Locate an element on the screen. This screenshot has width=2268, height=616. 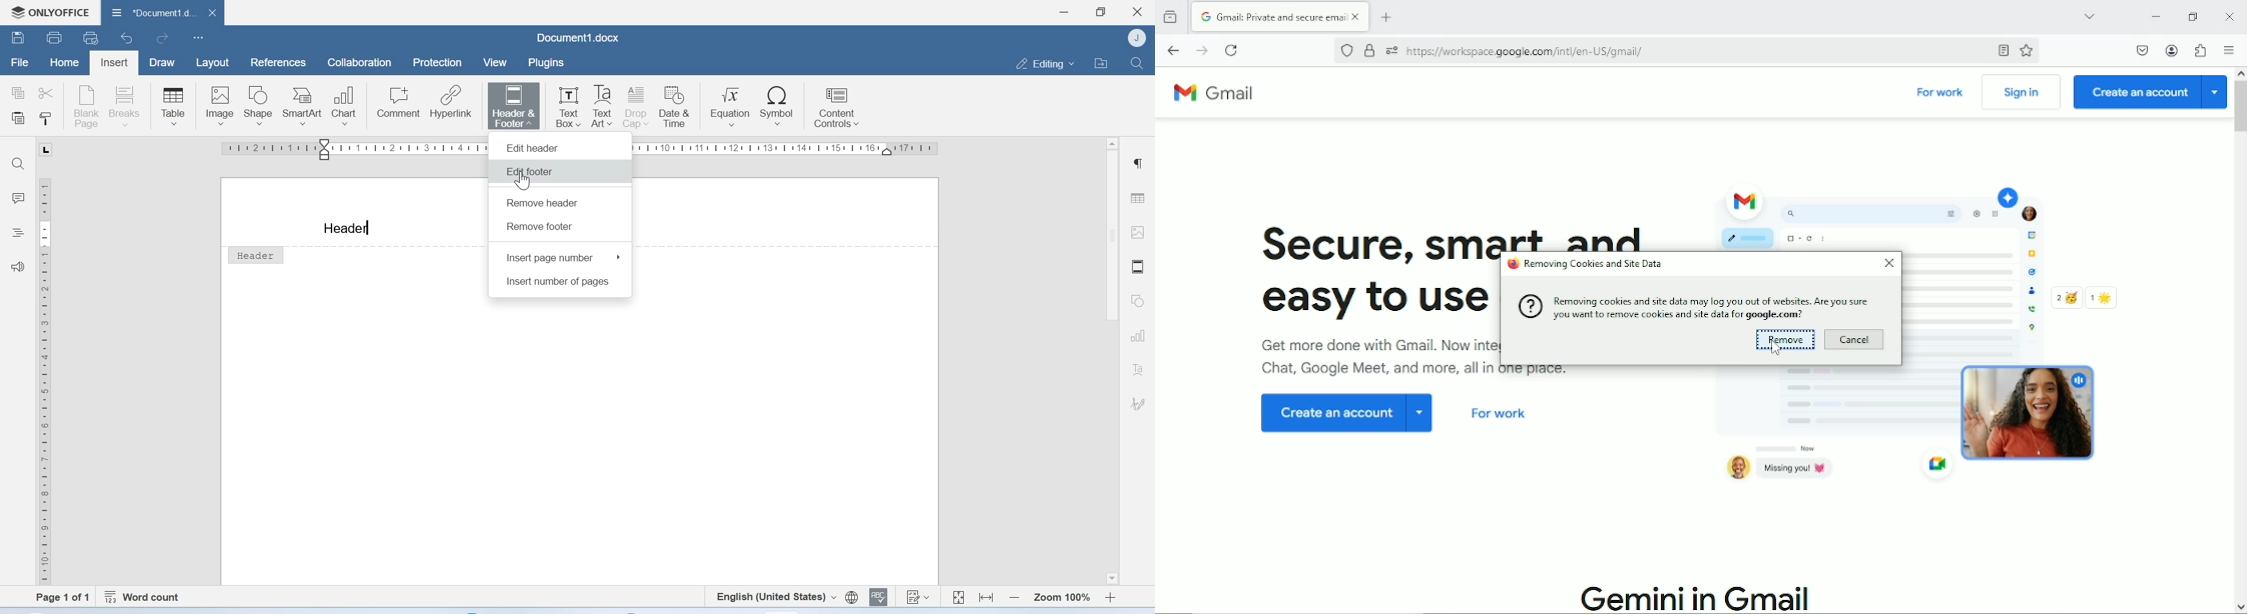
Cursor is located at coordinates (1776, 354).